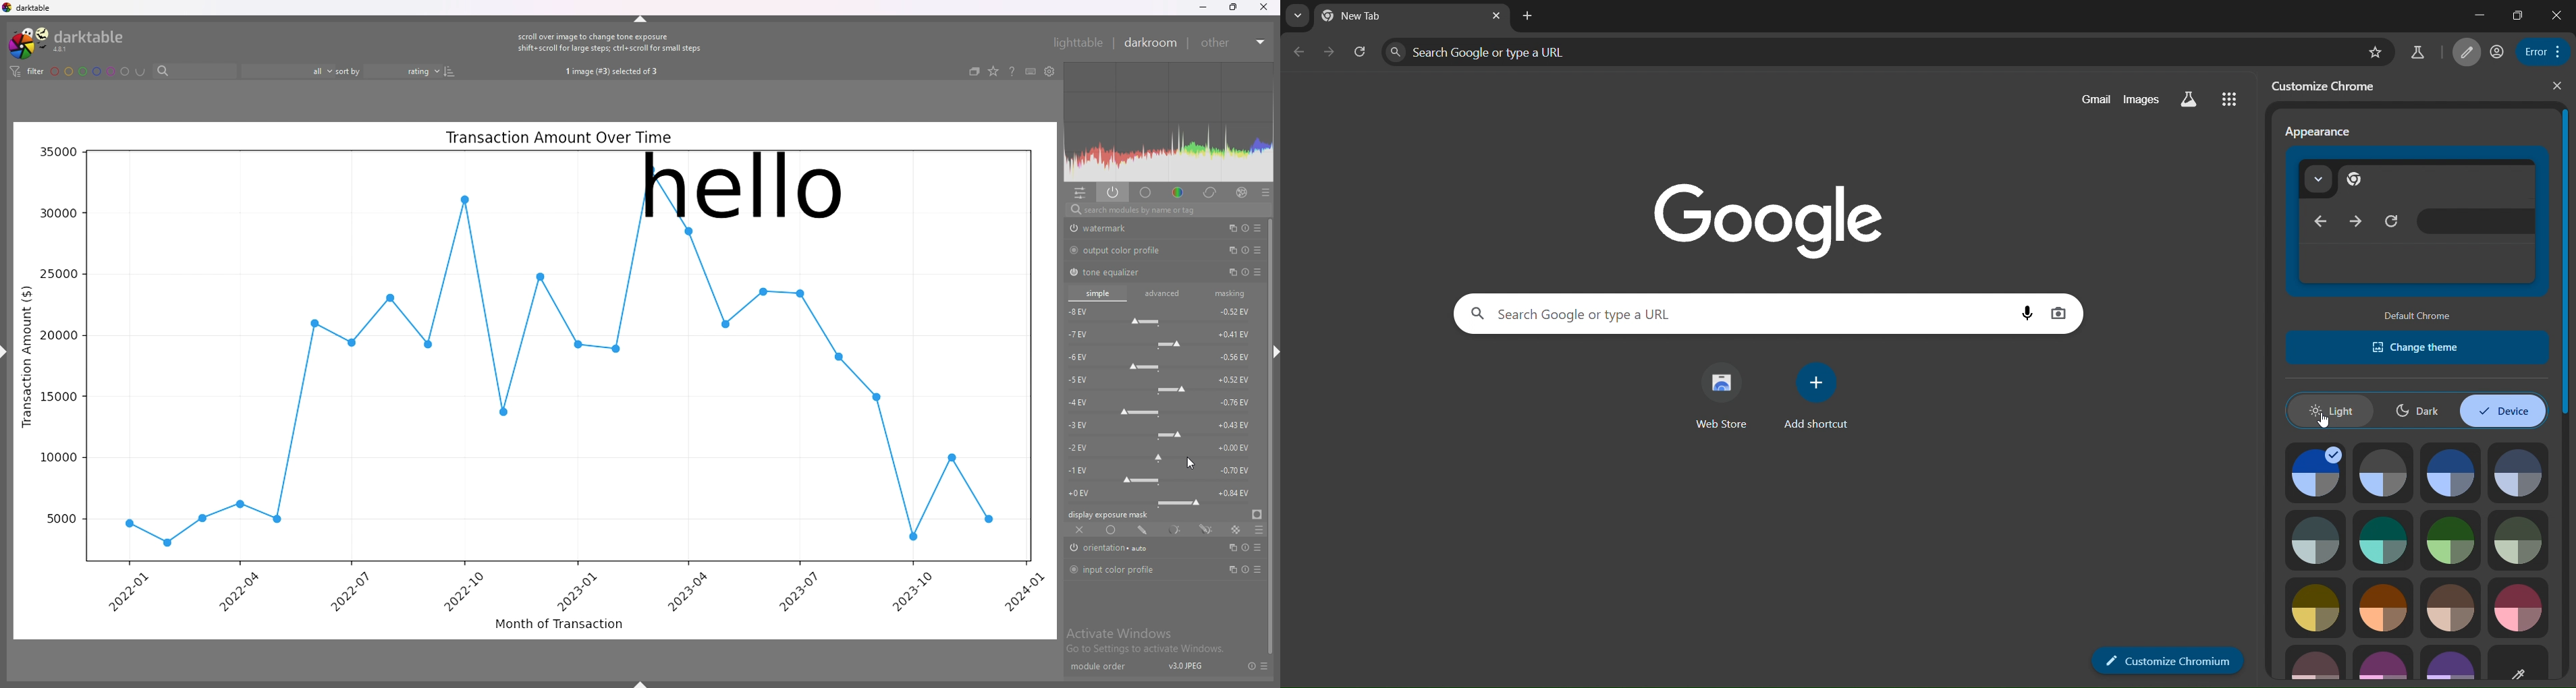 This screenshot has width=2576, height=700. What do you see at coordinates (1867, 52) in the screenshot?
I see `search google or type a URL` at bounding box center [1867, 52].